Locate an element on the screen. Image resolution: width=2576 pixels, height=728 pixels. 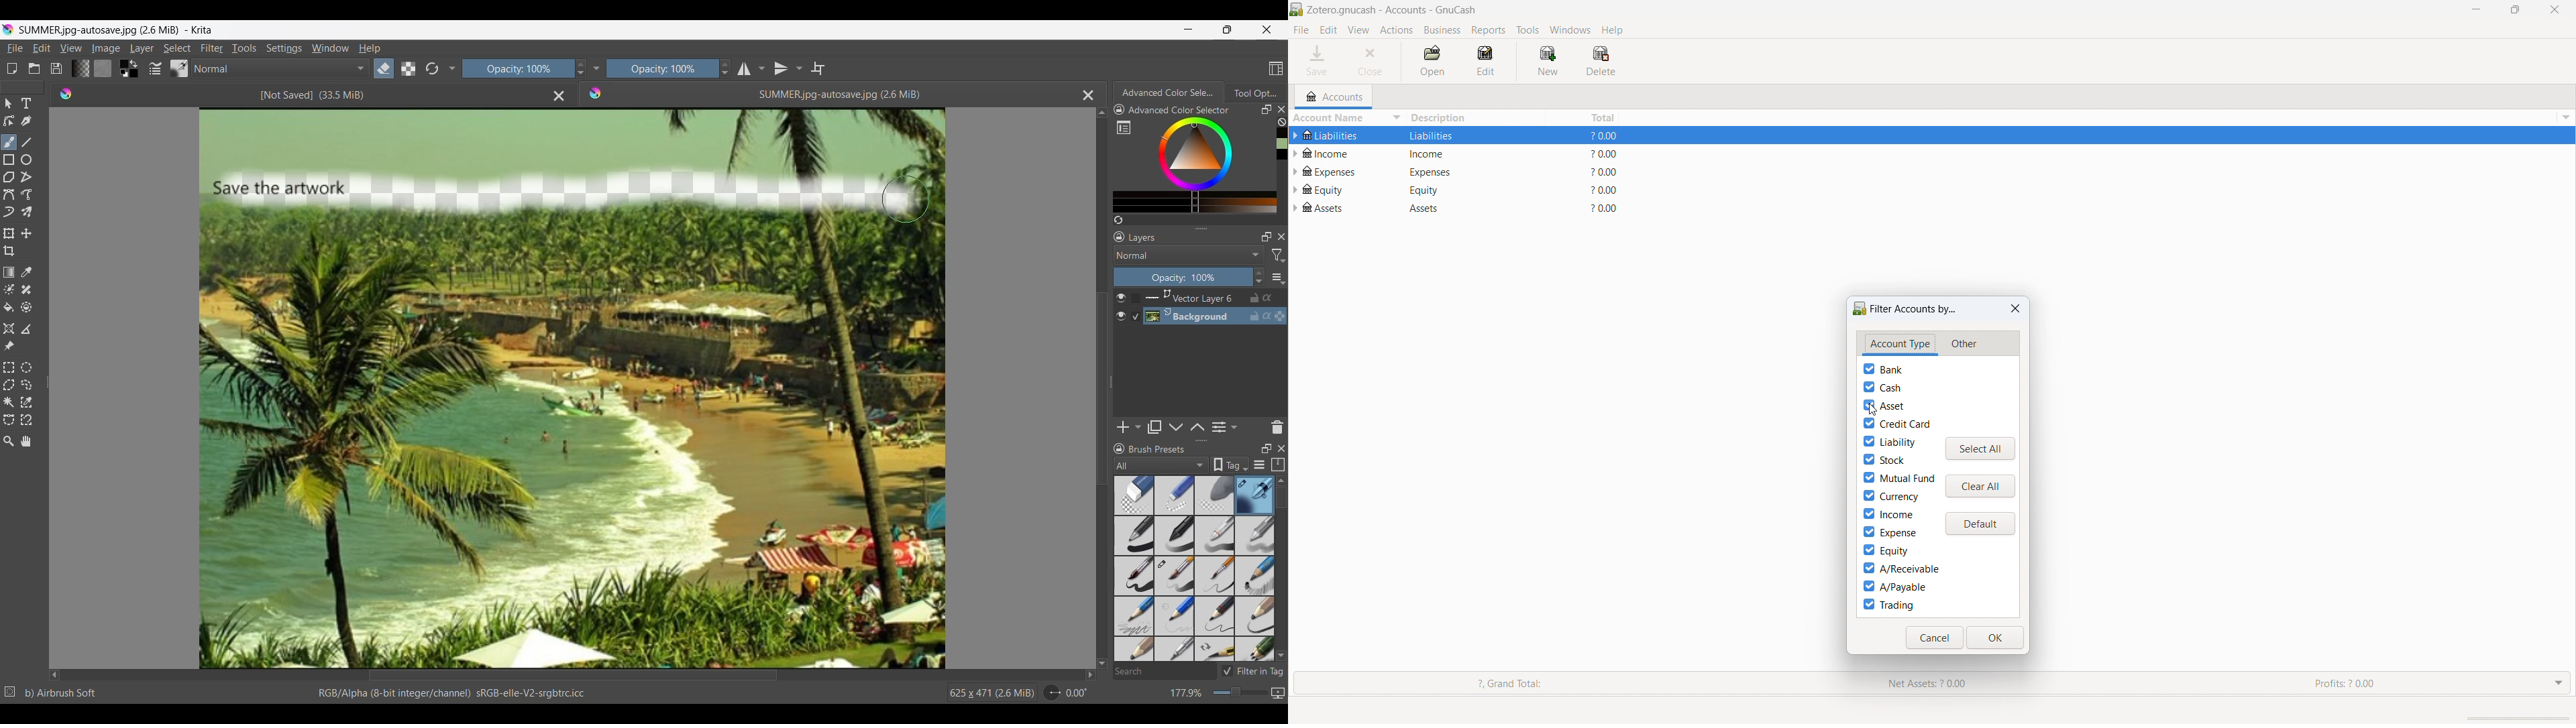
Fill tool is located at coordinates (9, 308).